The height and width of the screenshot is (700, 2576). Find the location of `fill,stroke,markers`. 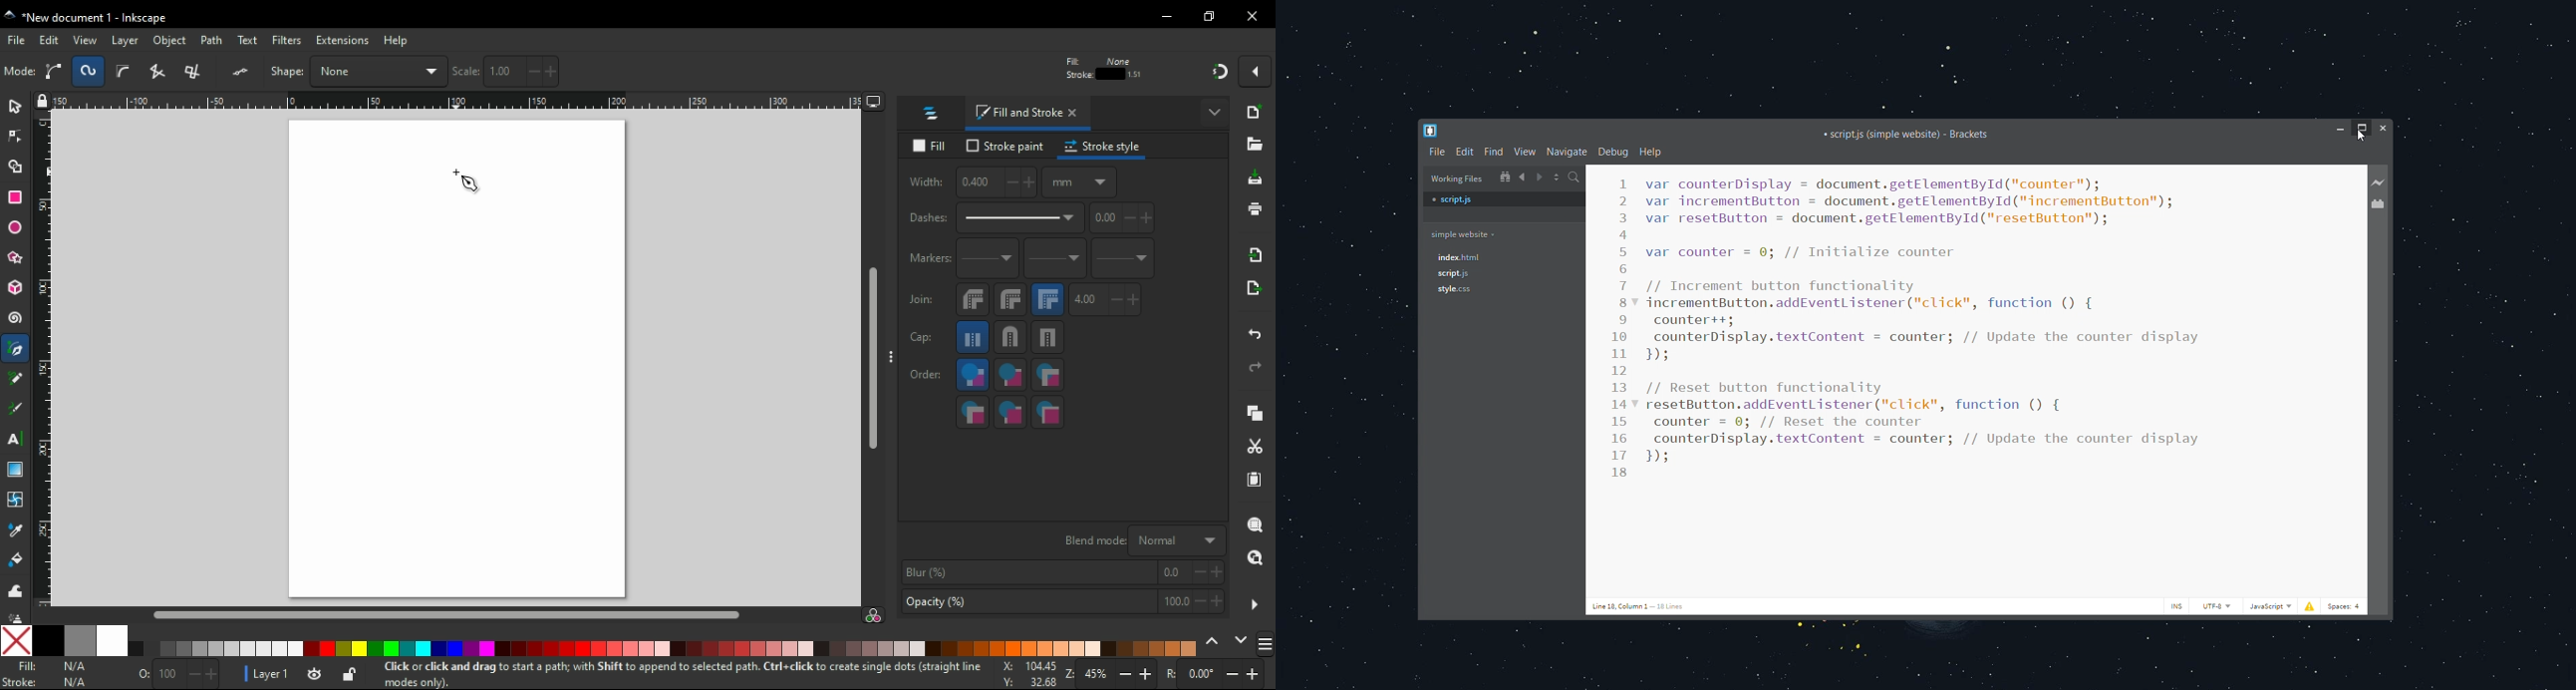

fill,stroke,markers is located at coordinates (973, 376).